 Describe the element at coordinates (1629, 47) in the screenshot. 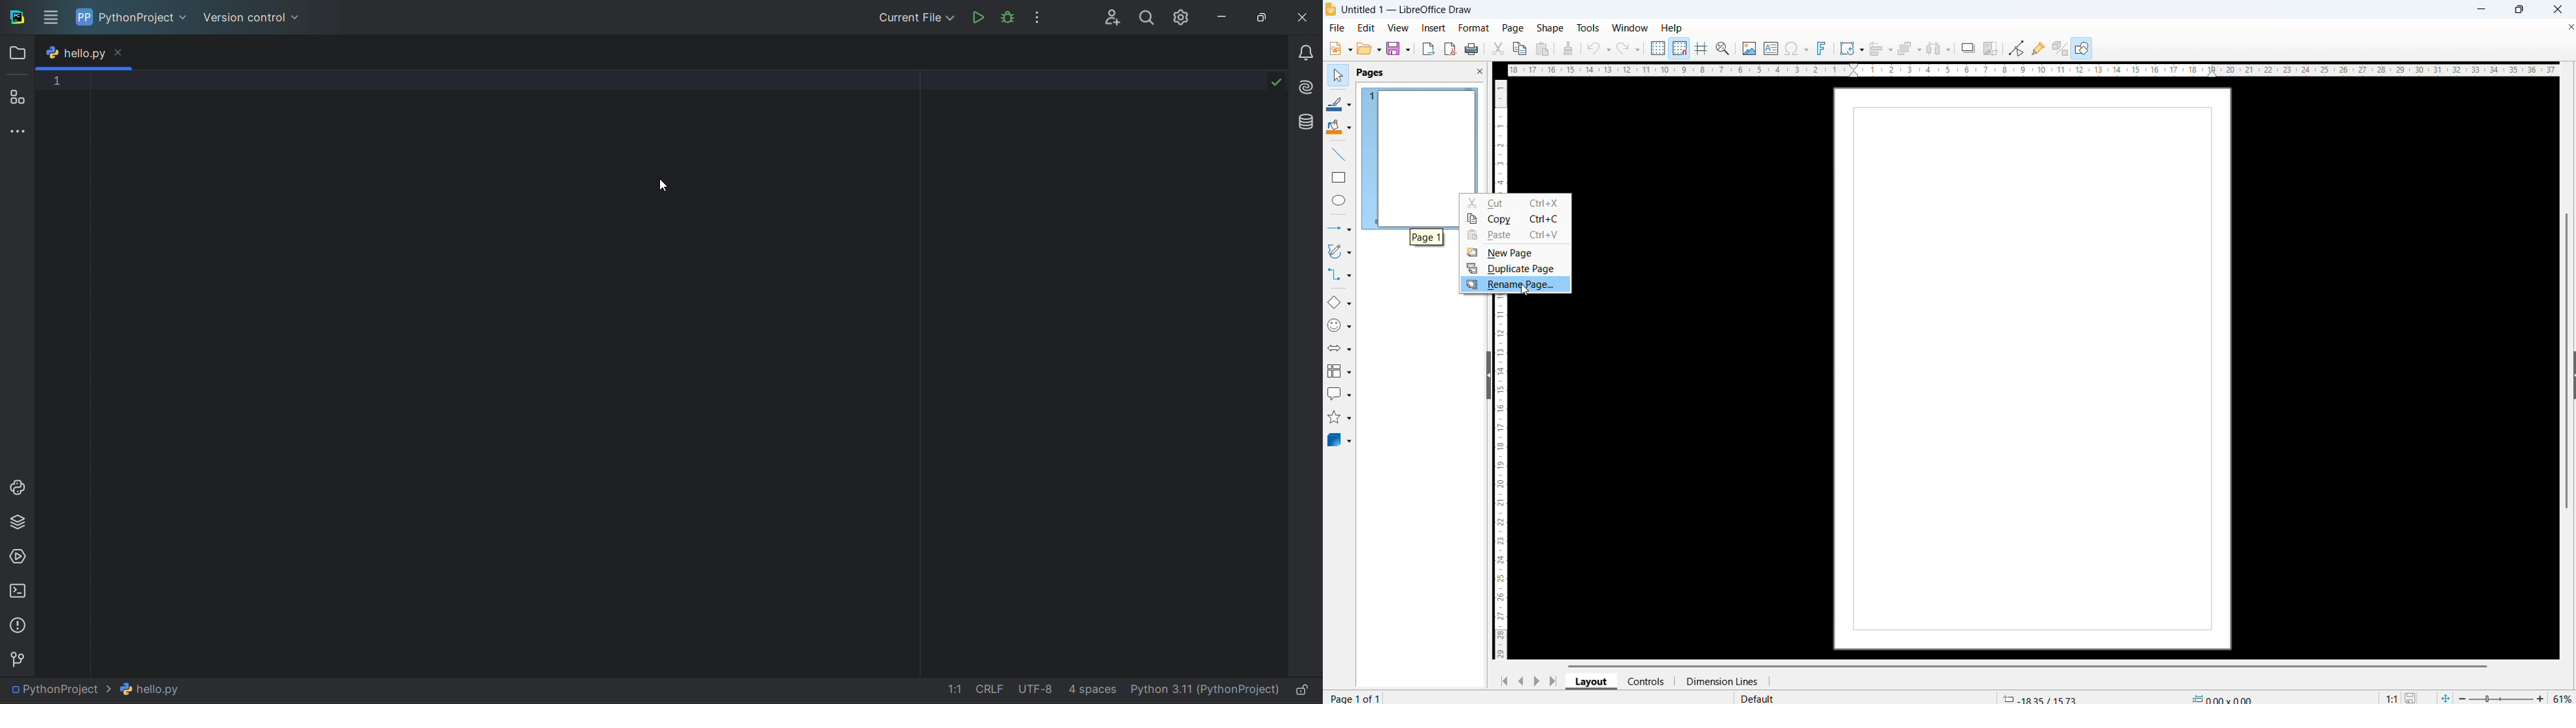

I see `redo ` at that location.